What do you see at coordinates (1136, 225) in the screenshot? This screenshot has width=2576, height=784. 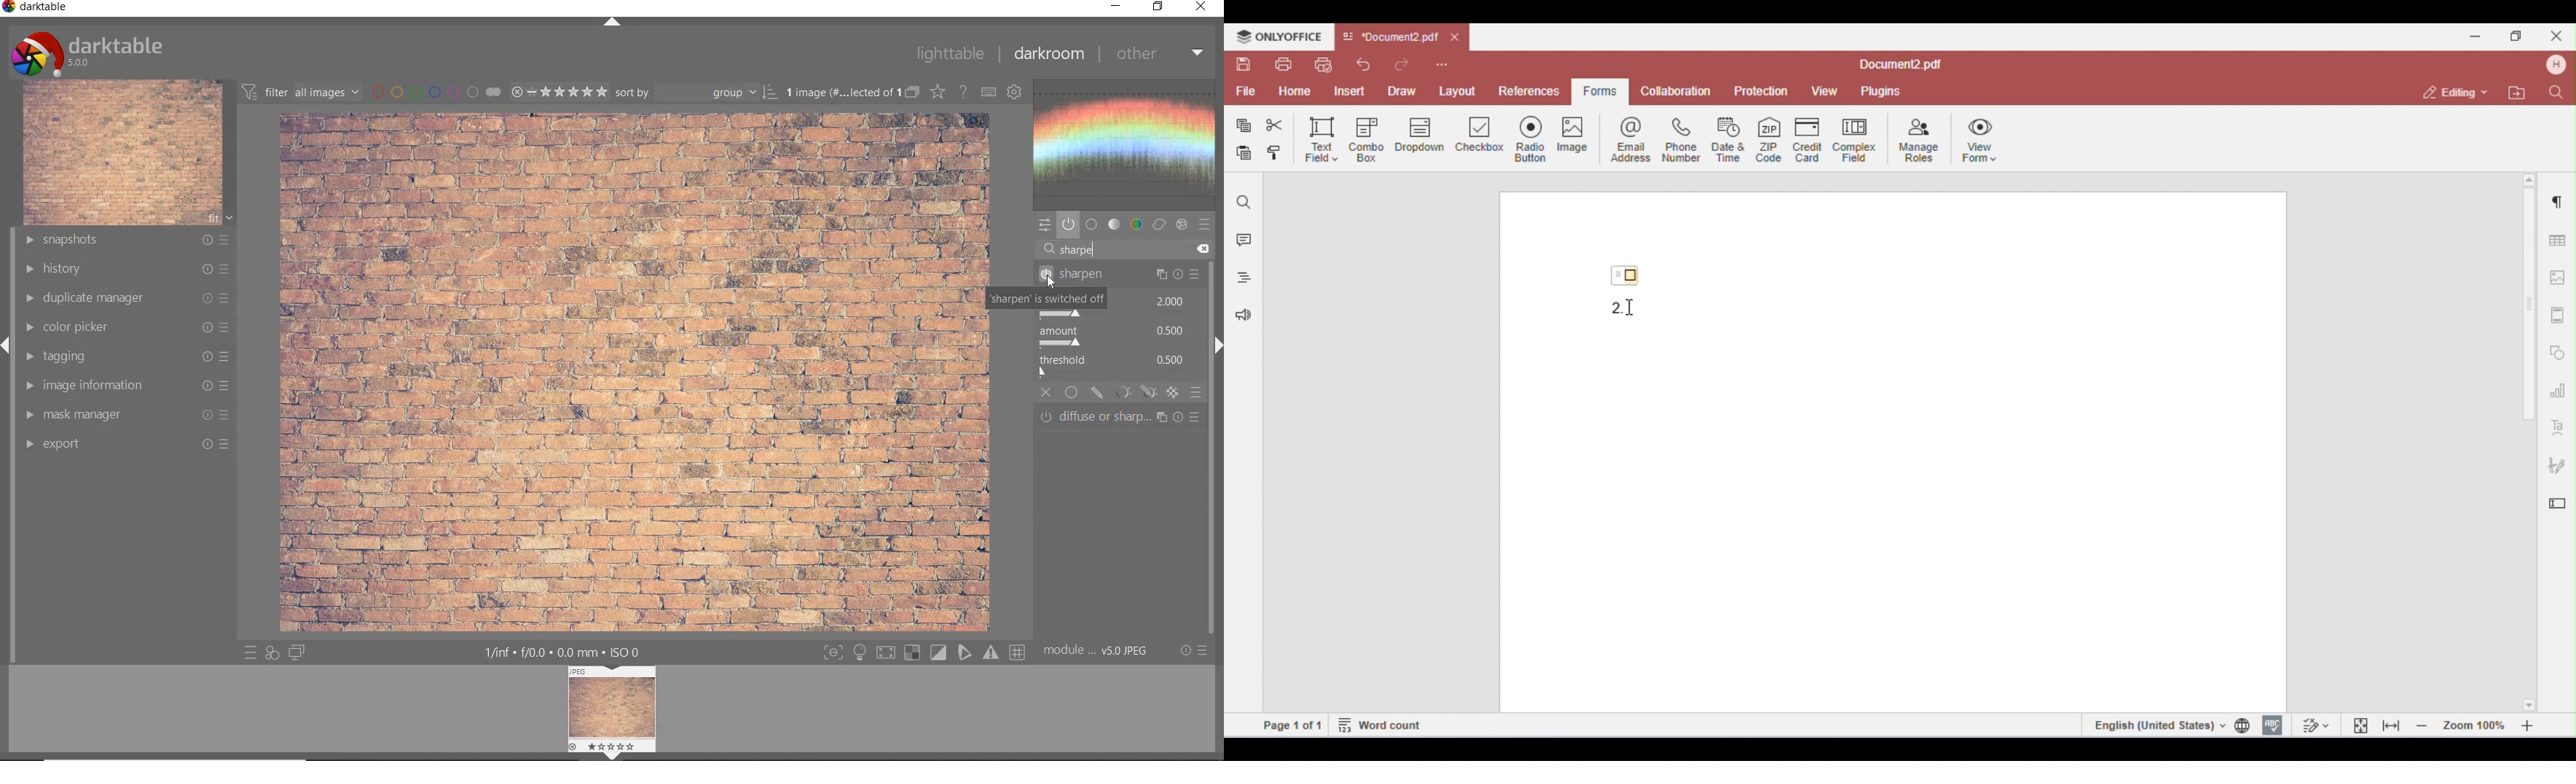 I see `color` at bounding box center [1136, 225].